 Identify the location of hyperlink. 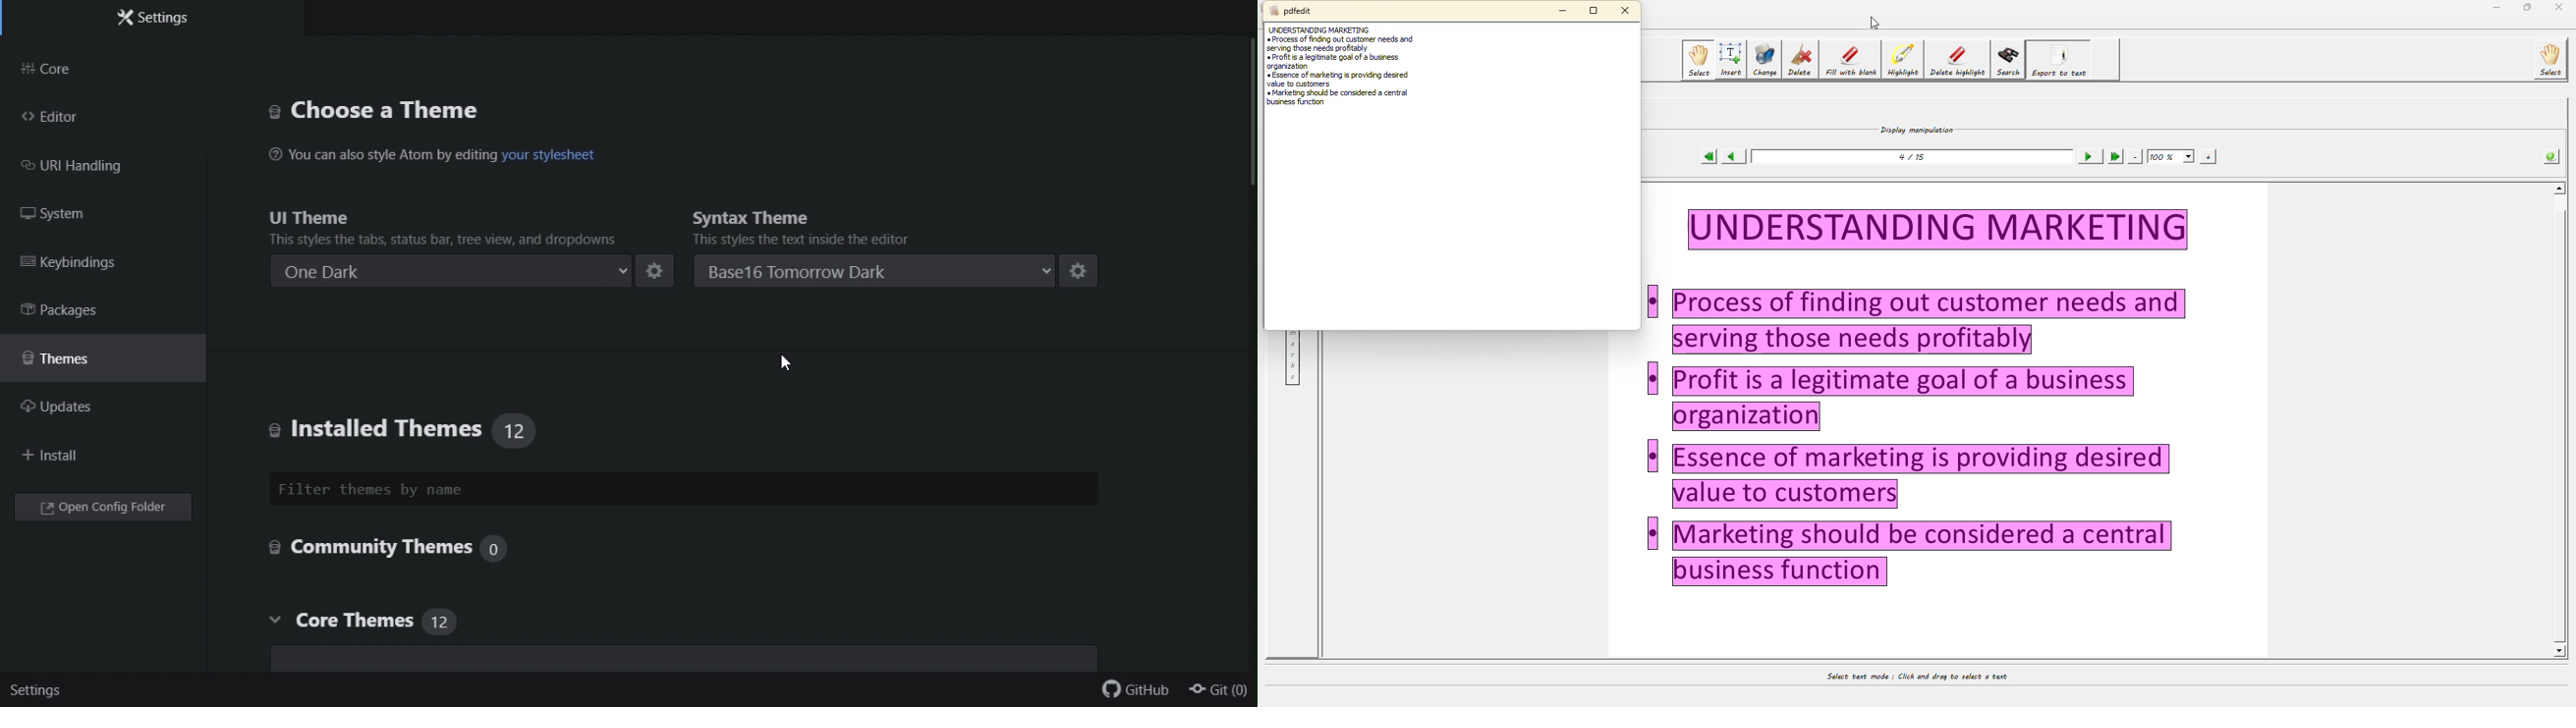
(549, 157).